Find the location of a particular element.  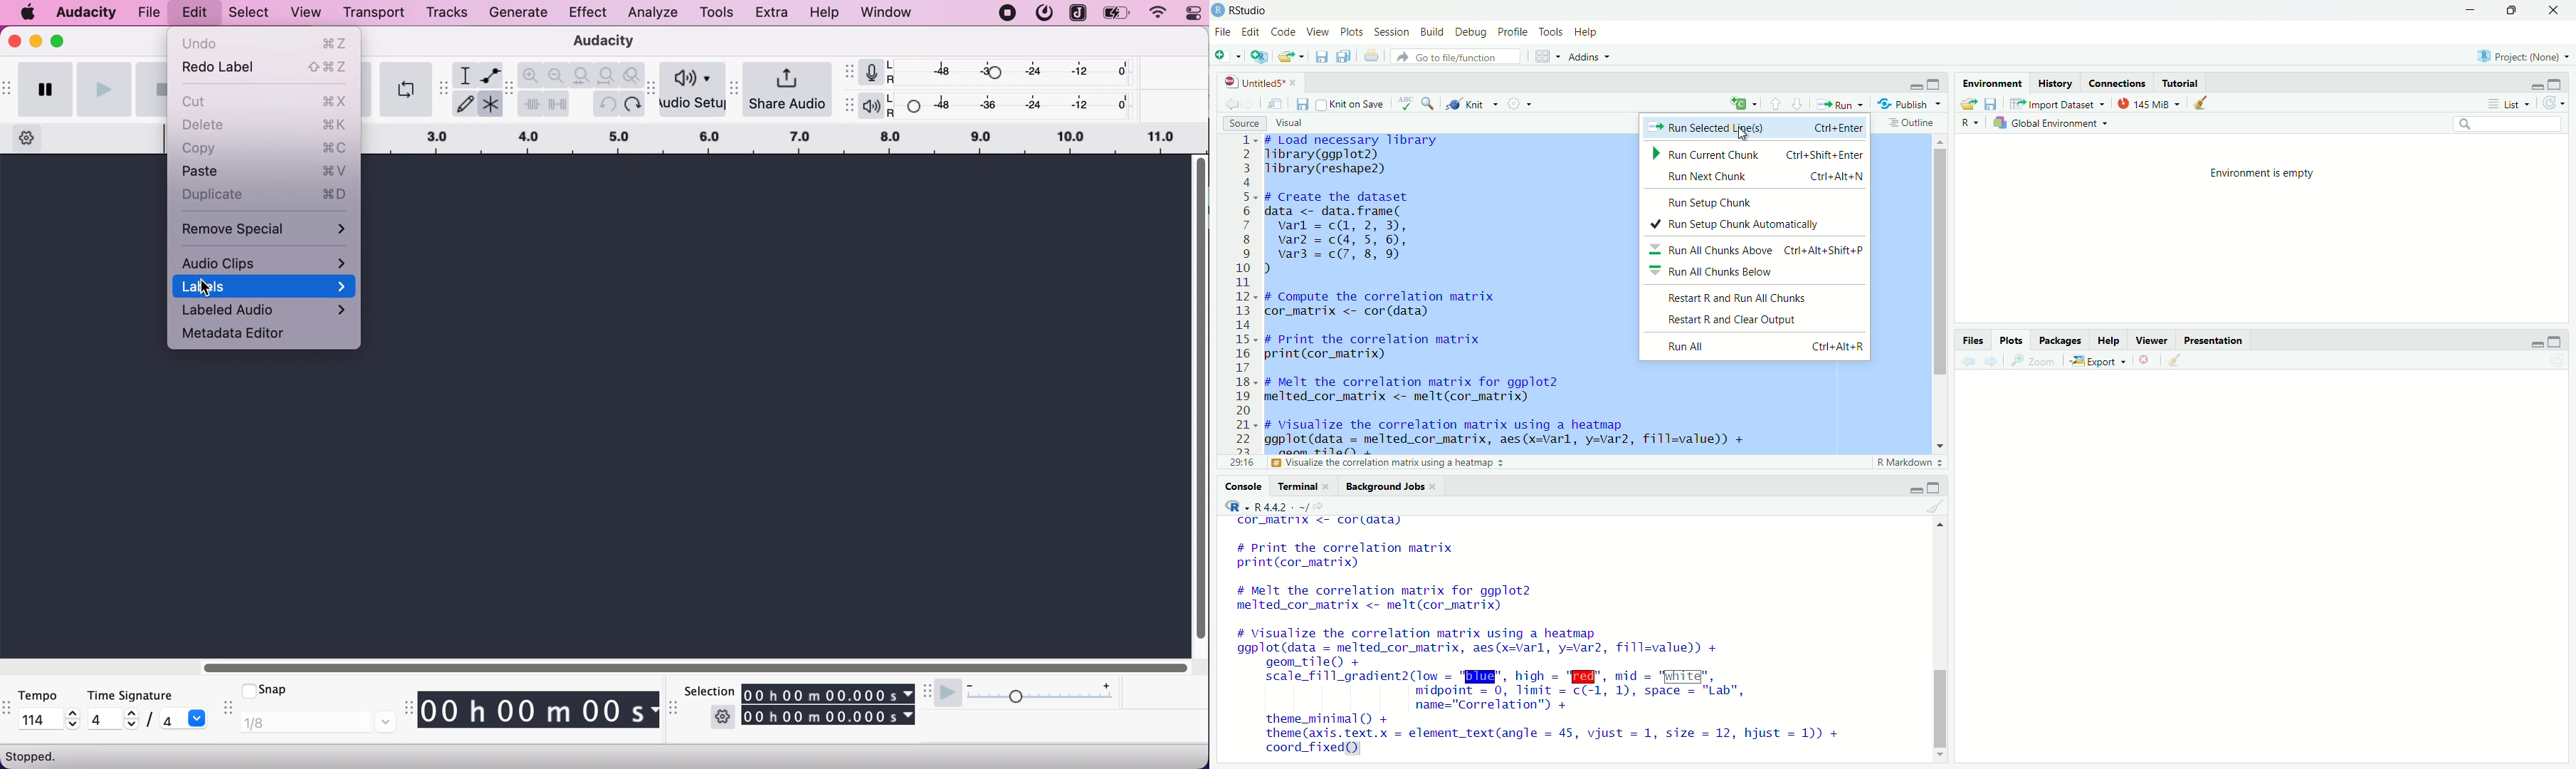

audacity audio setup toolbar is located at coordinates (653, 94).